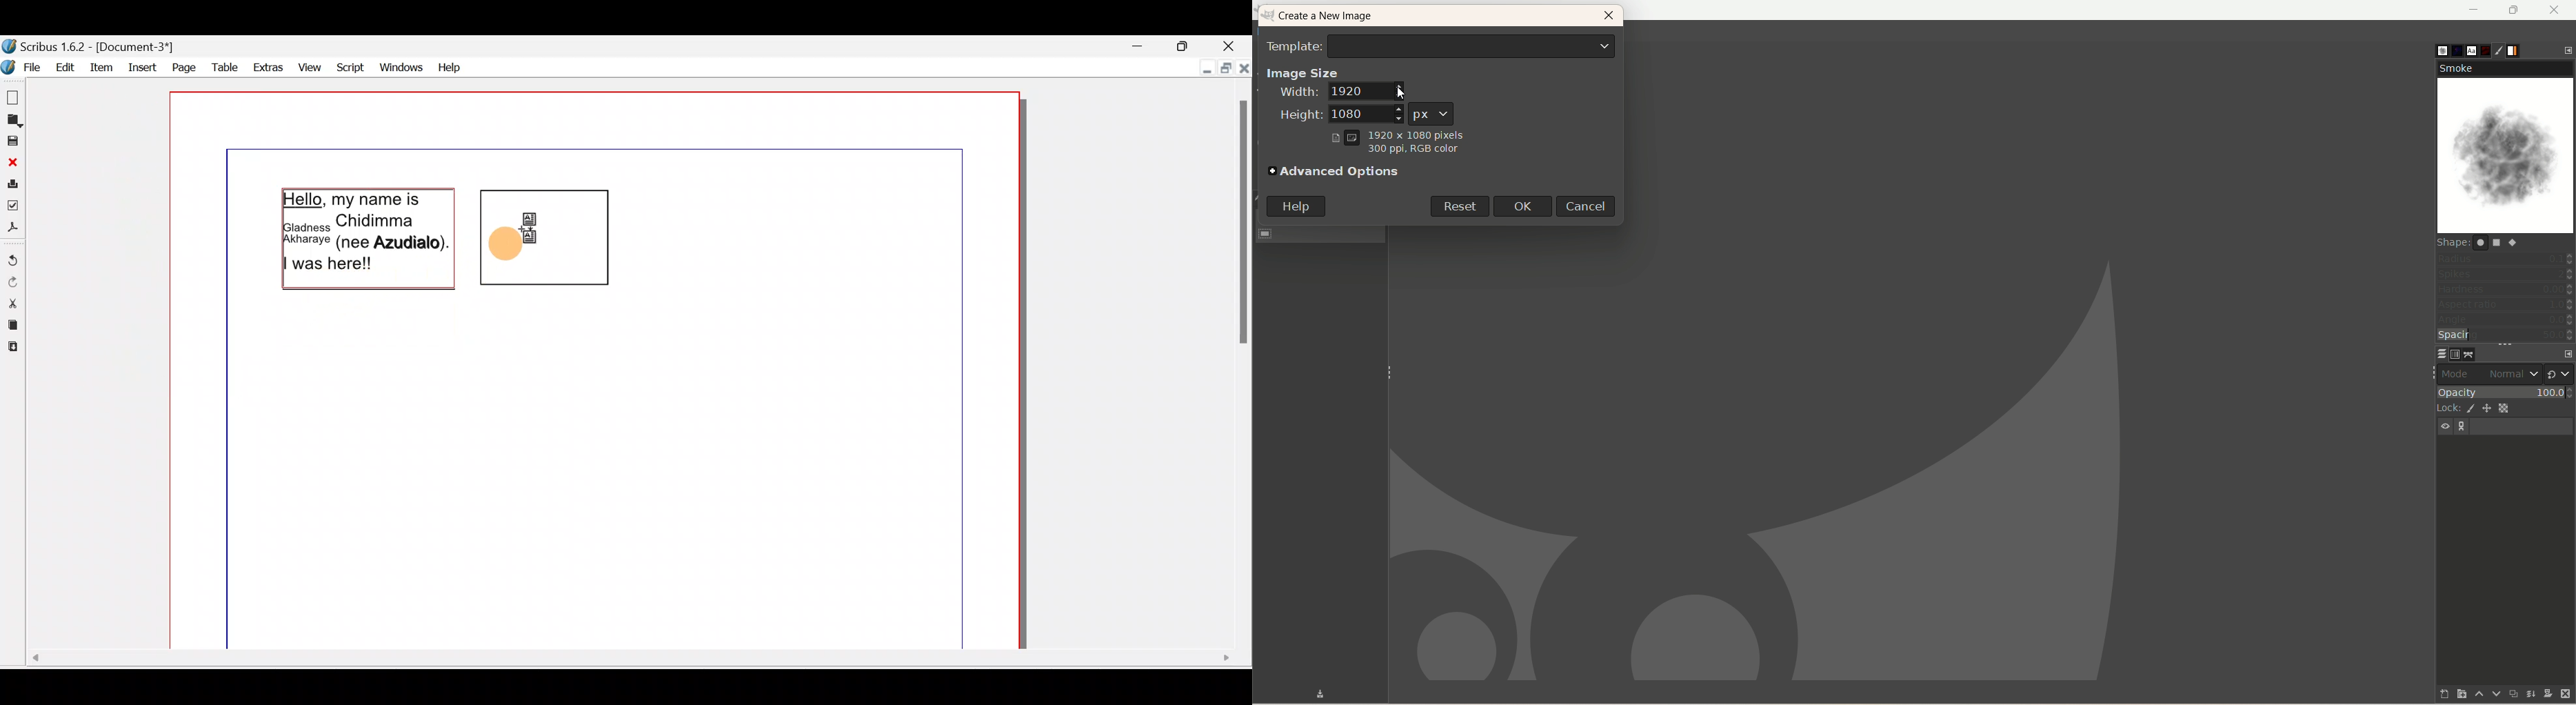 This screenshot has width=2576, height=728. Describe the element at coordinates (1223, 67) in the screenshot. I see `Maximise` at that location.